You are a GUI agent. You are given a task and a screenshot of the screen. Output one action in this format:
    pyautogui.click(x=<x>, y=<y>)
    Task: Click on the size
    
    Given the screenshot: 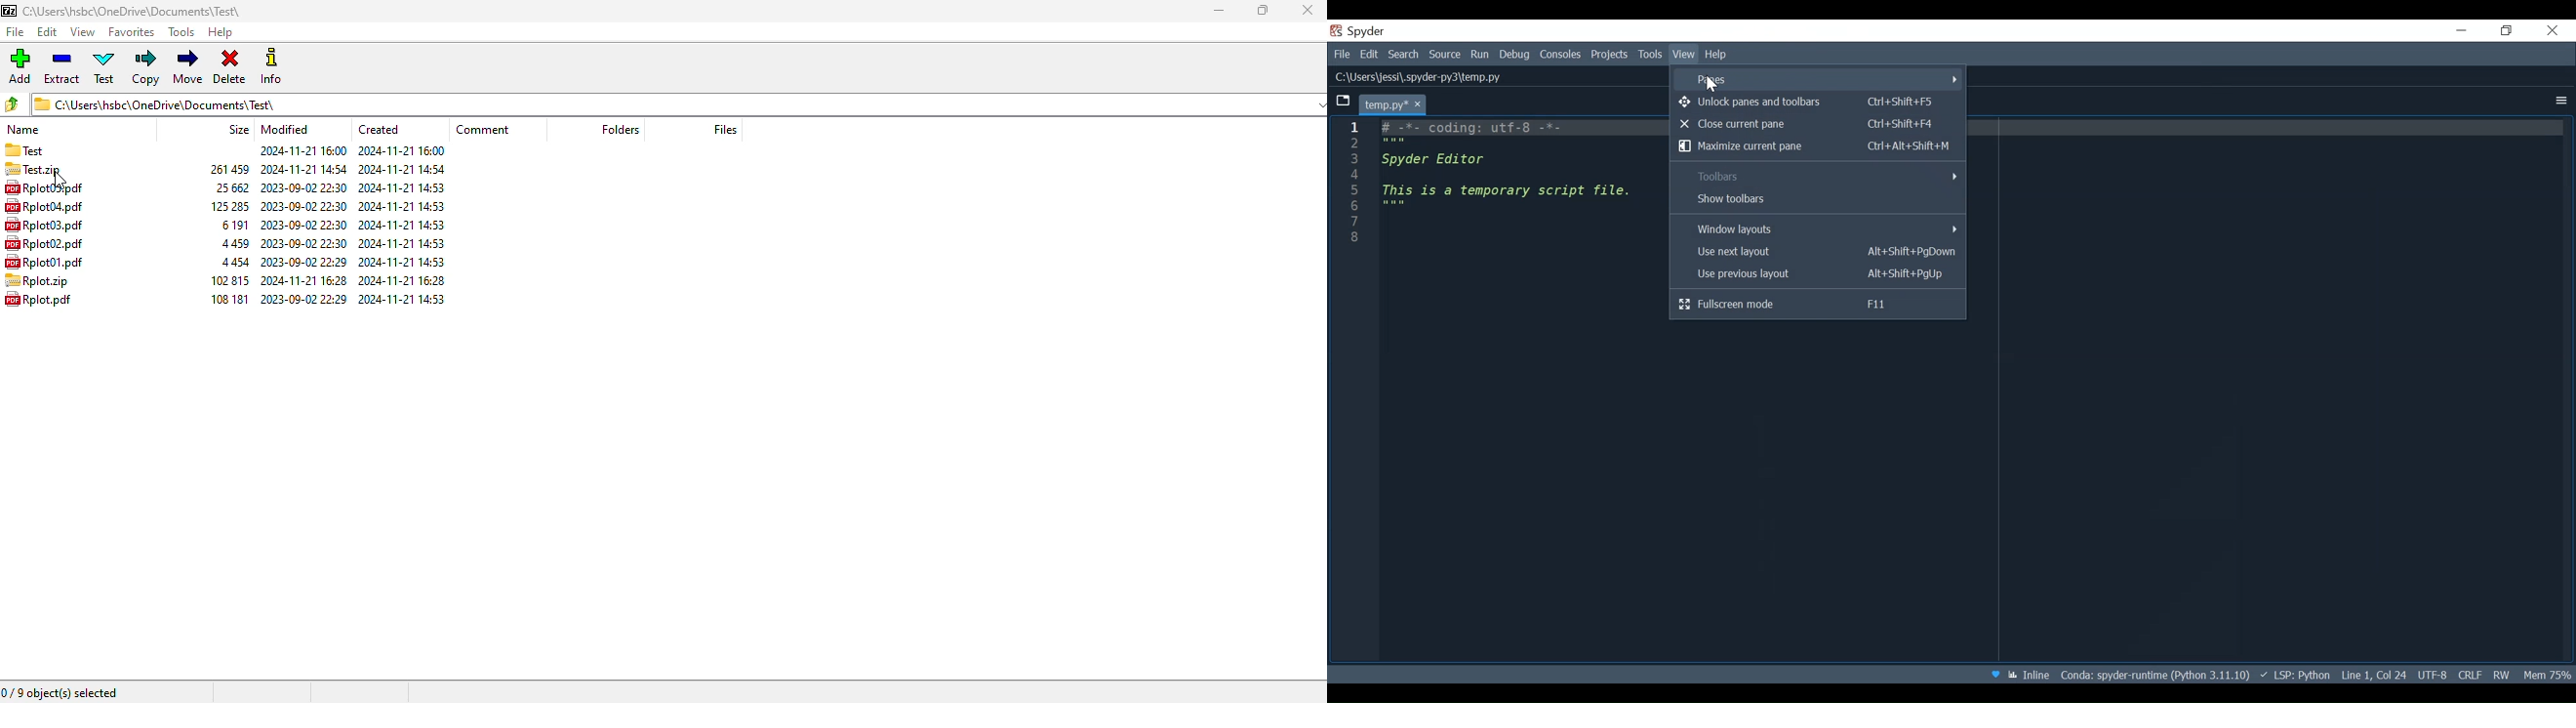 What is the action you would take?
    pyautogui.click(x=233, y=243)
    